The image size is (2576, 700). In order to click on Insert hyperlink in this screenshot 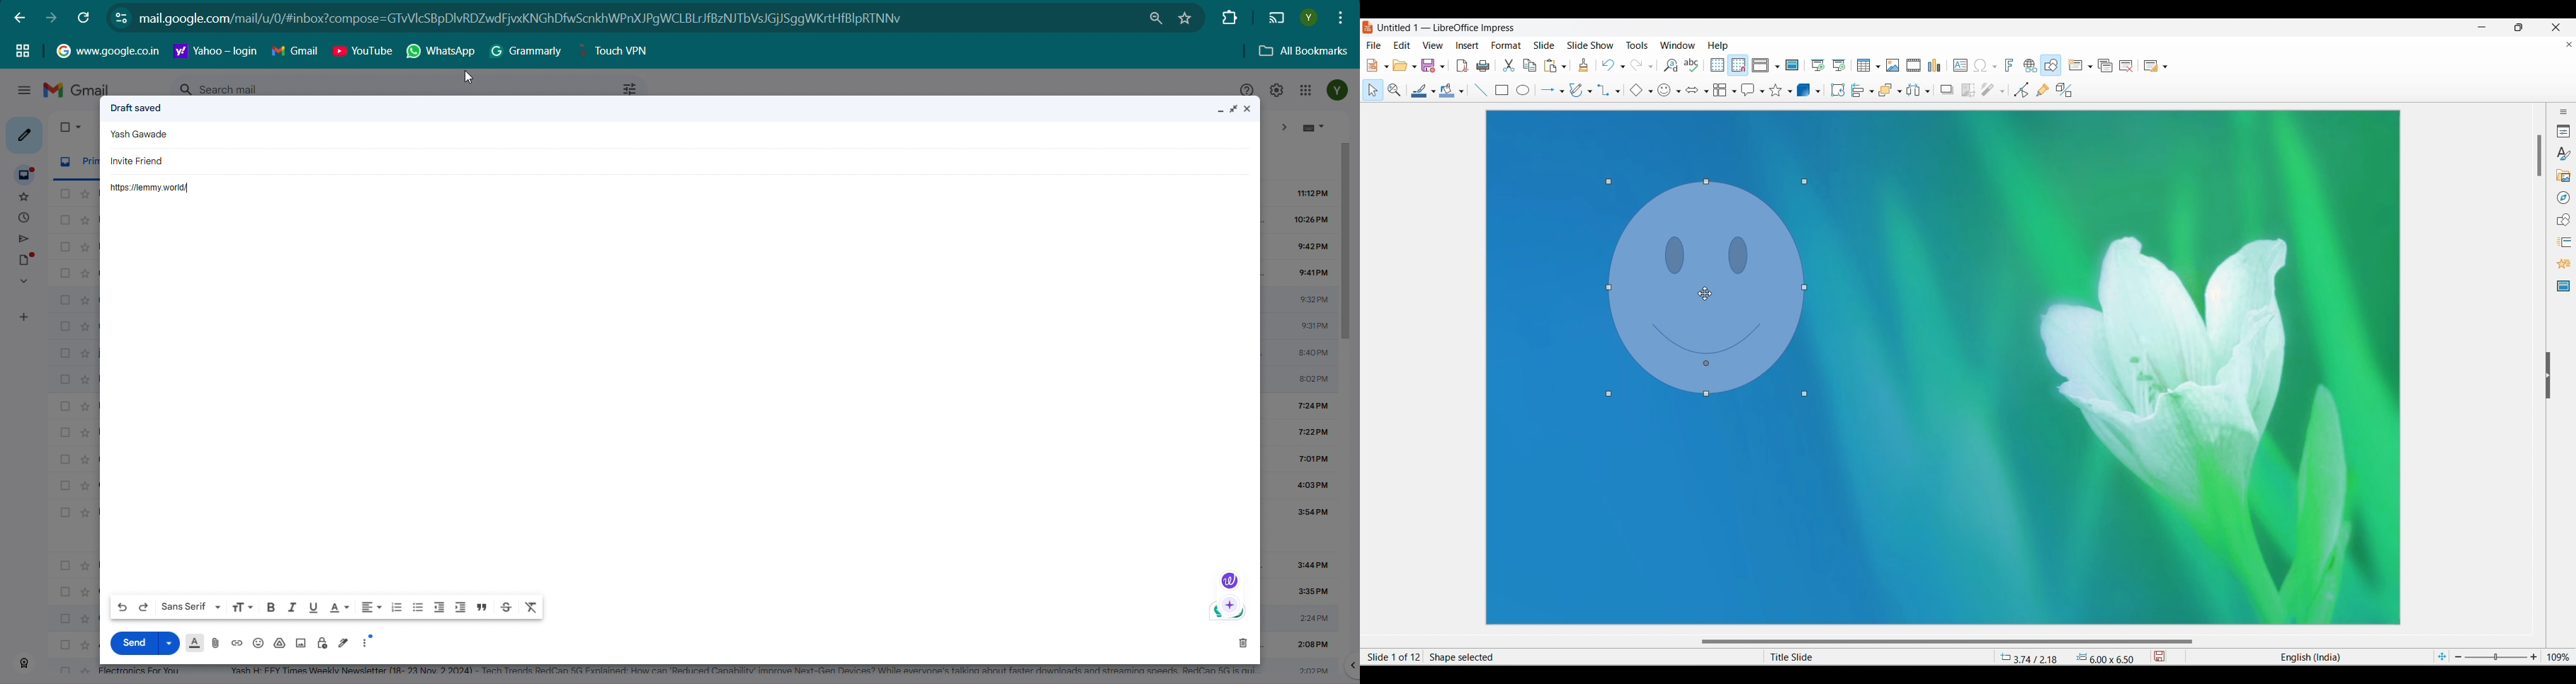, I will do `click(2031, 65)`.